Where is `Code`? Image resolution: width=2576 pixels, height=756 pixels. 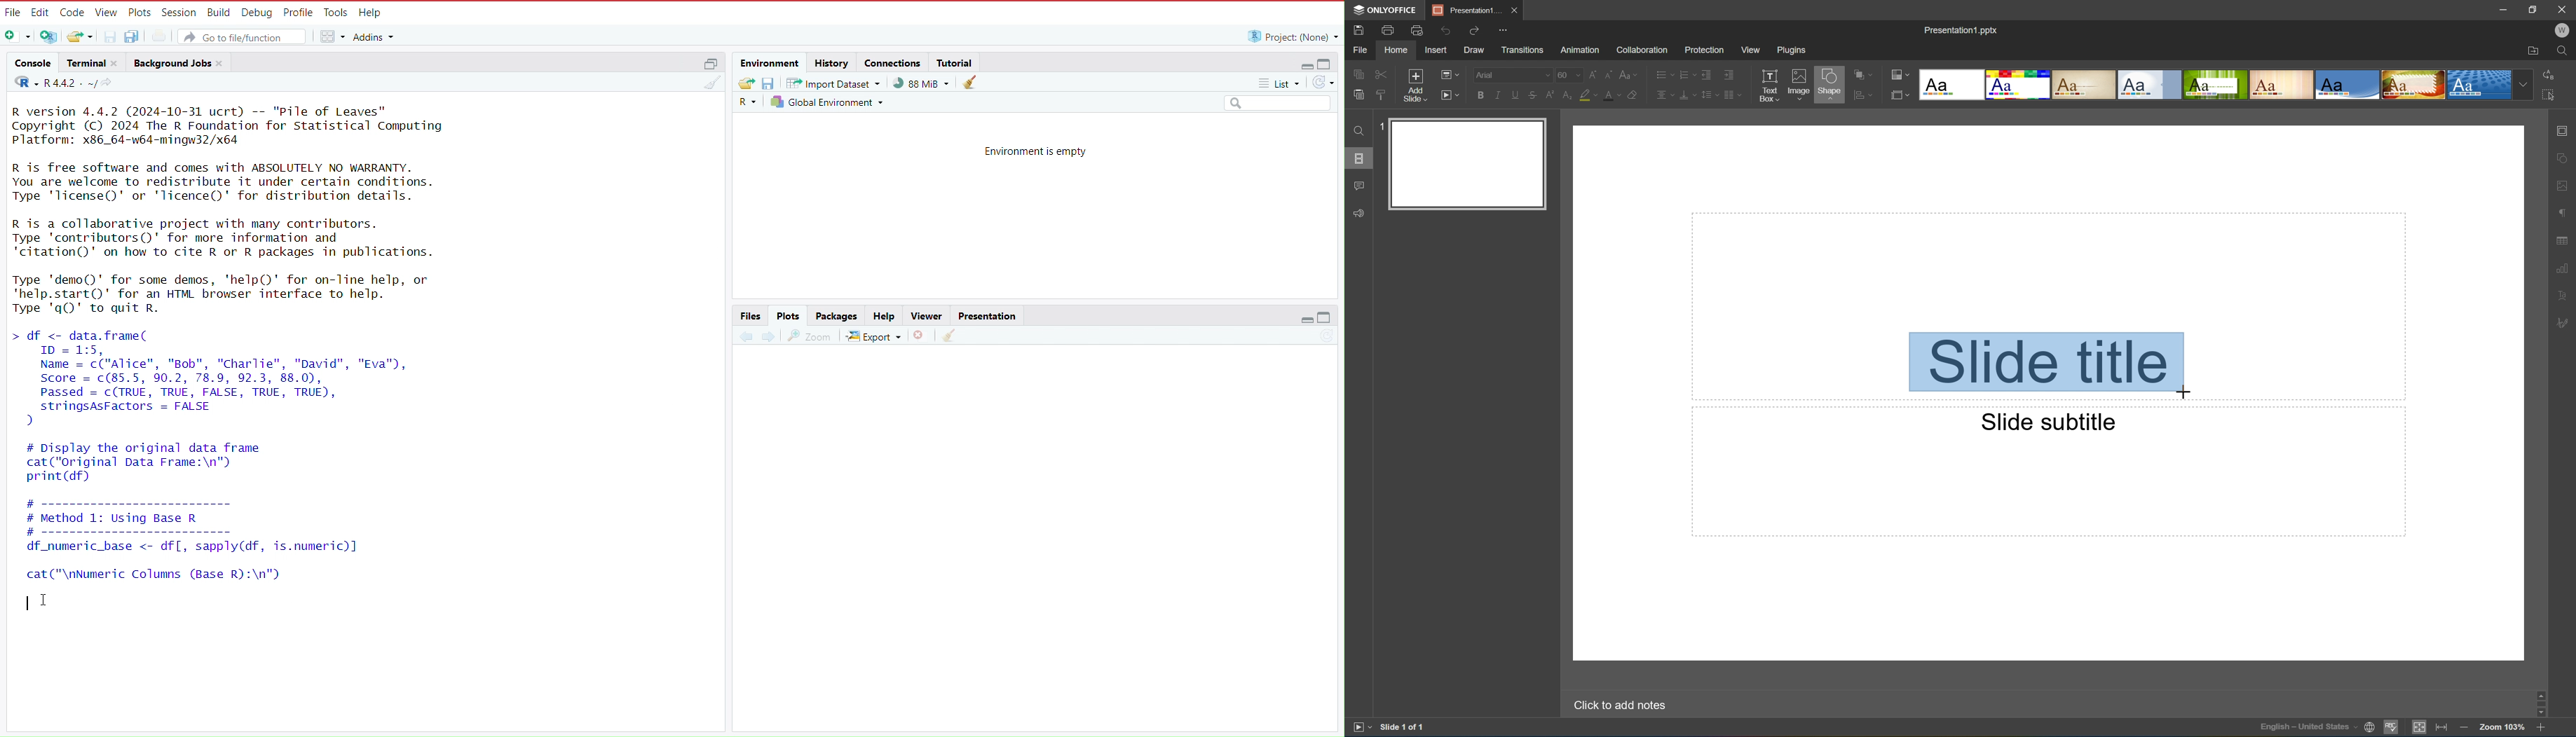
Code is located at coordinates (71, 10).